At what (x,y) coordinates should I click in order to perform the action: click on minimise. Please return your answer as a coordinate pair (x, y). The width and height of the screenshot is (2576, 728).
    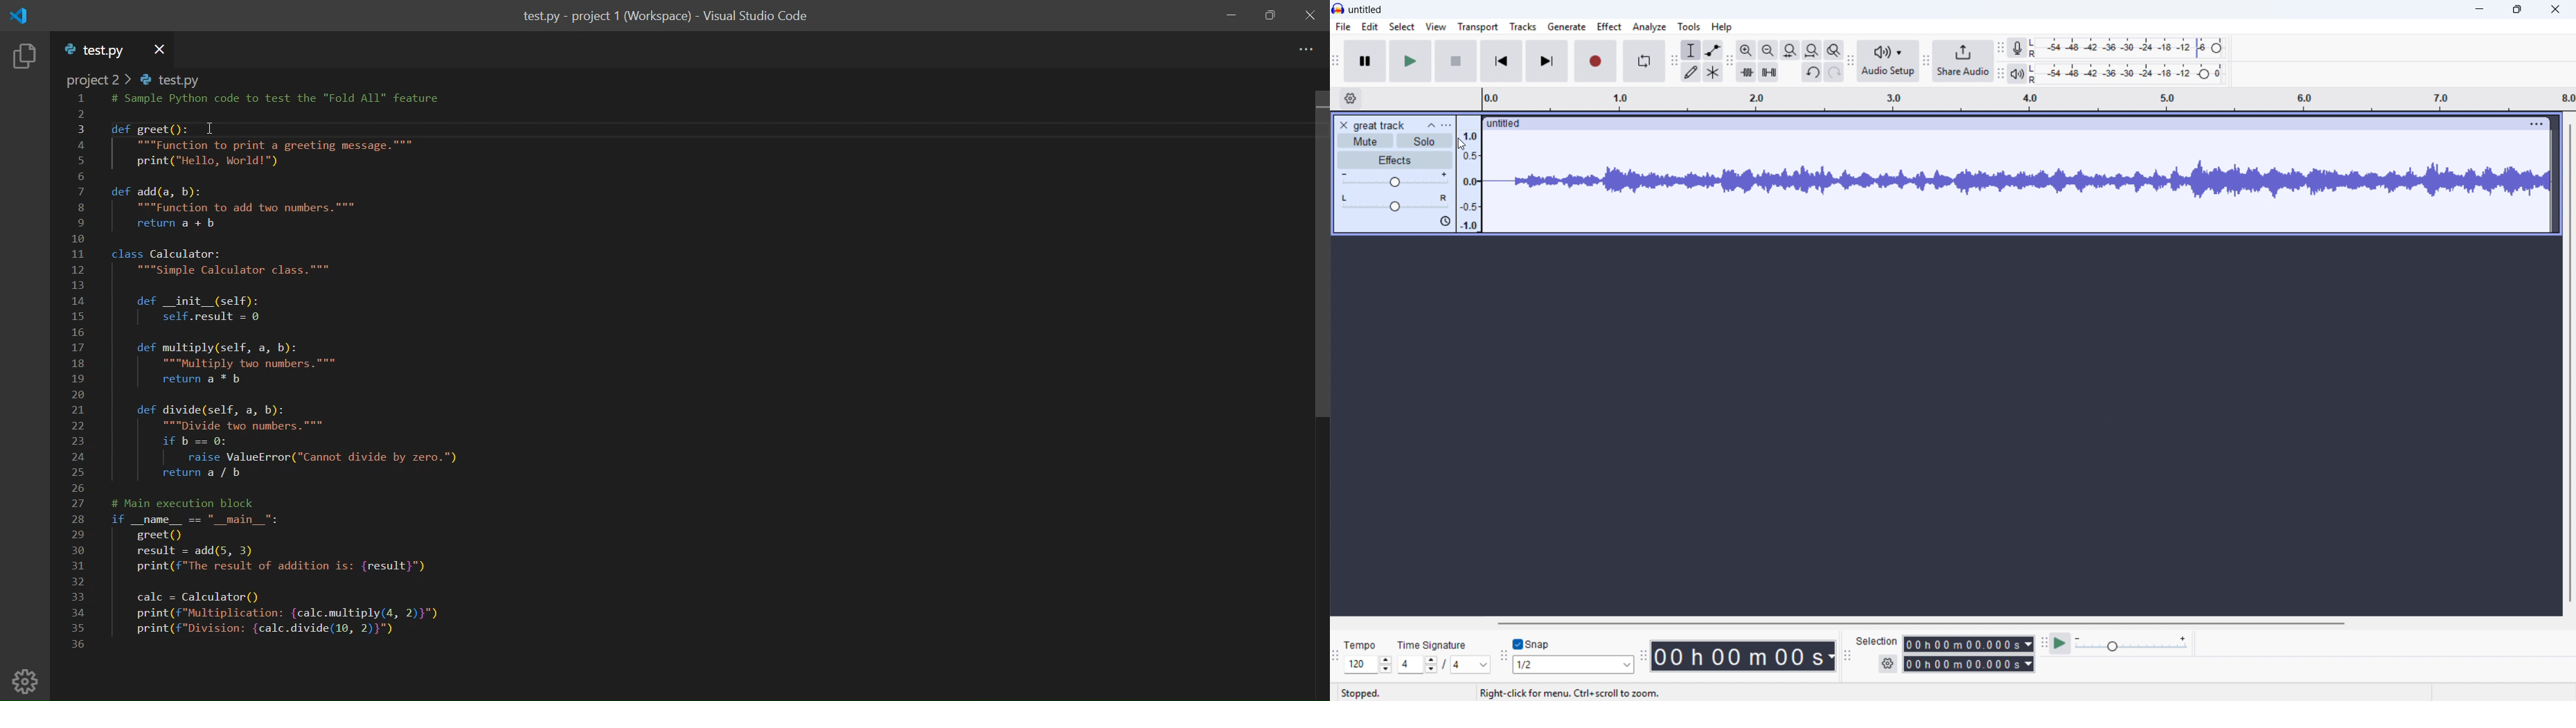
    Looking at the image, I should click on (2481, 10).